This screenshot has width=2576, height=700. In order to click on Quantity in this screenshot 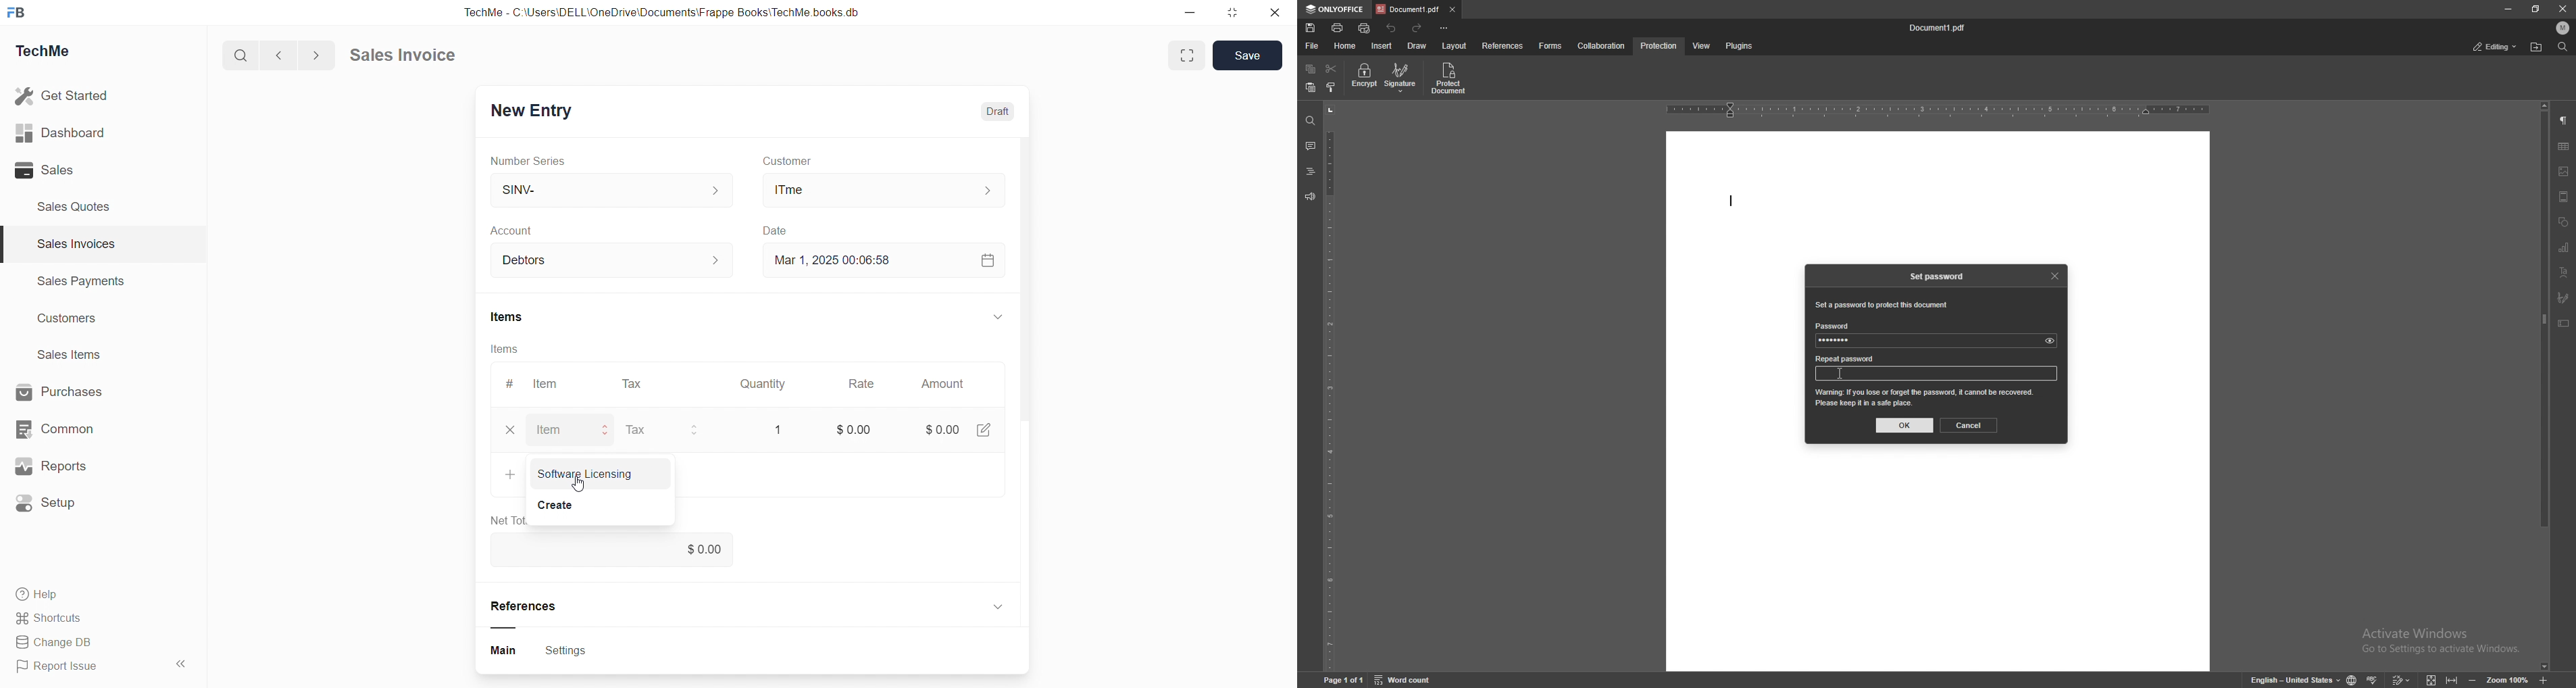, I will do `click(767, 383)`.